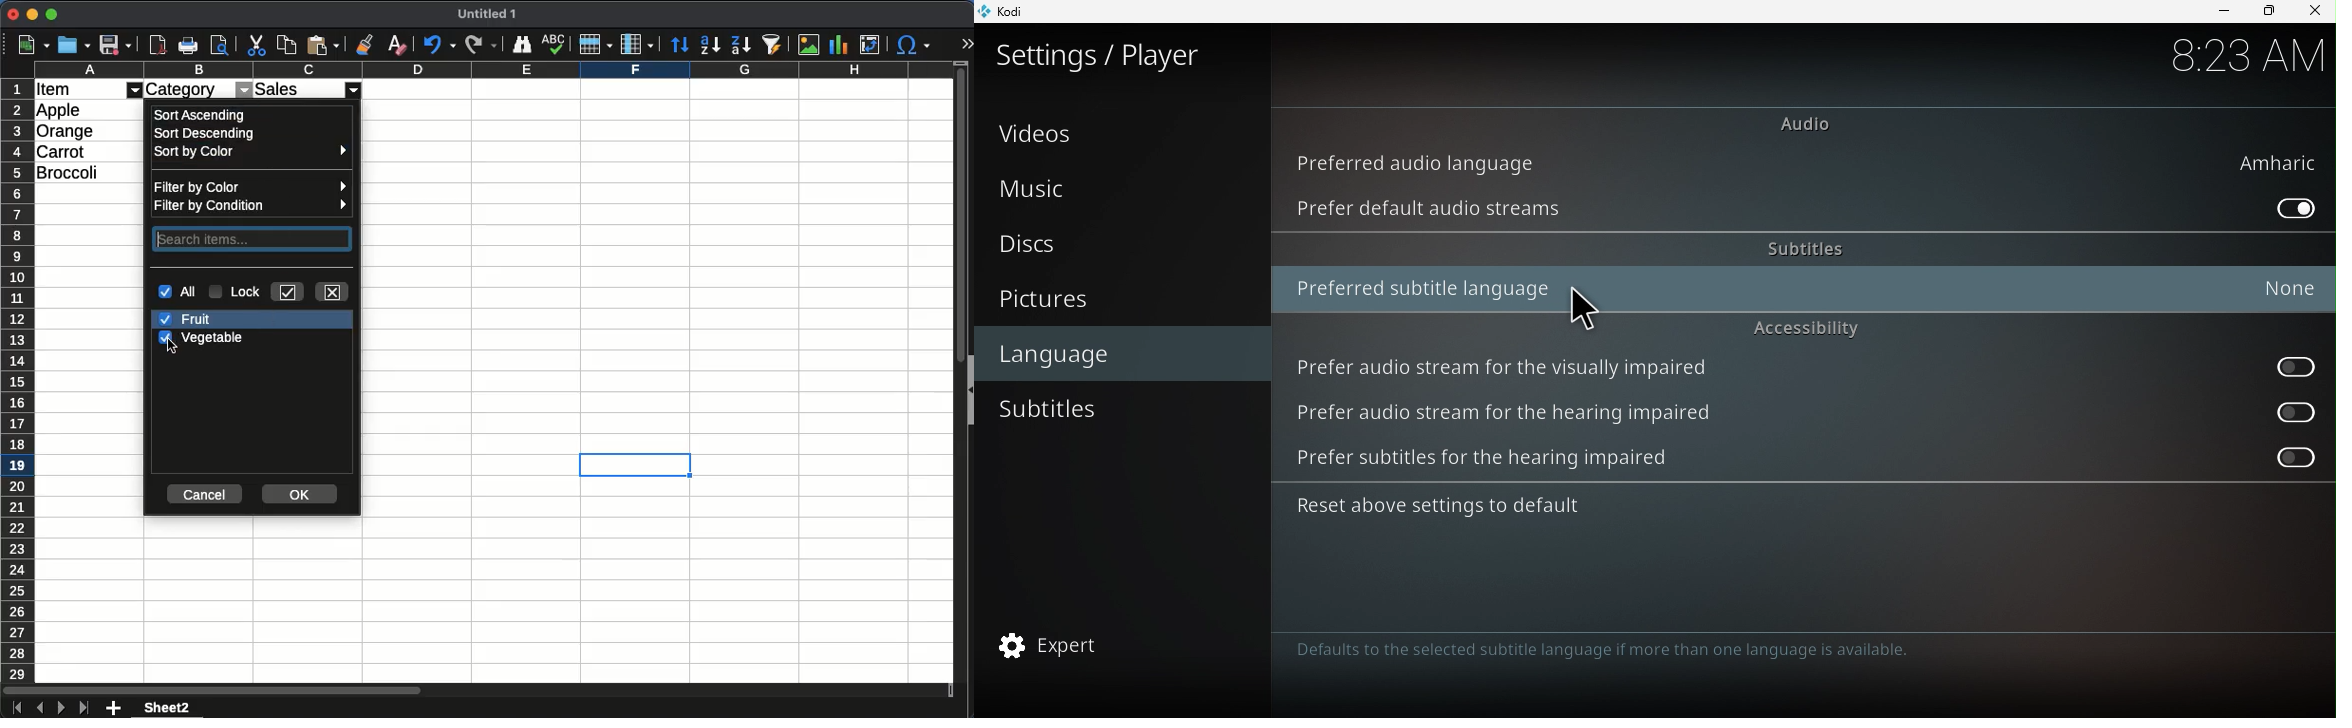 This screenshot has height=728, width=2352. What do you see at coordinates (219, 44) in the screenshot?
I see `print` at bounding box center [219, 44].